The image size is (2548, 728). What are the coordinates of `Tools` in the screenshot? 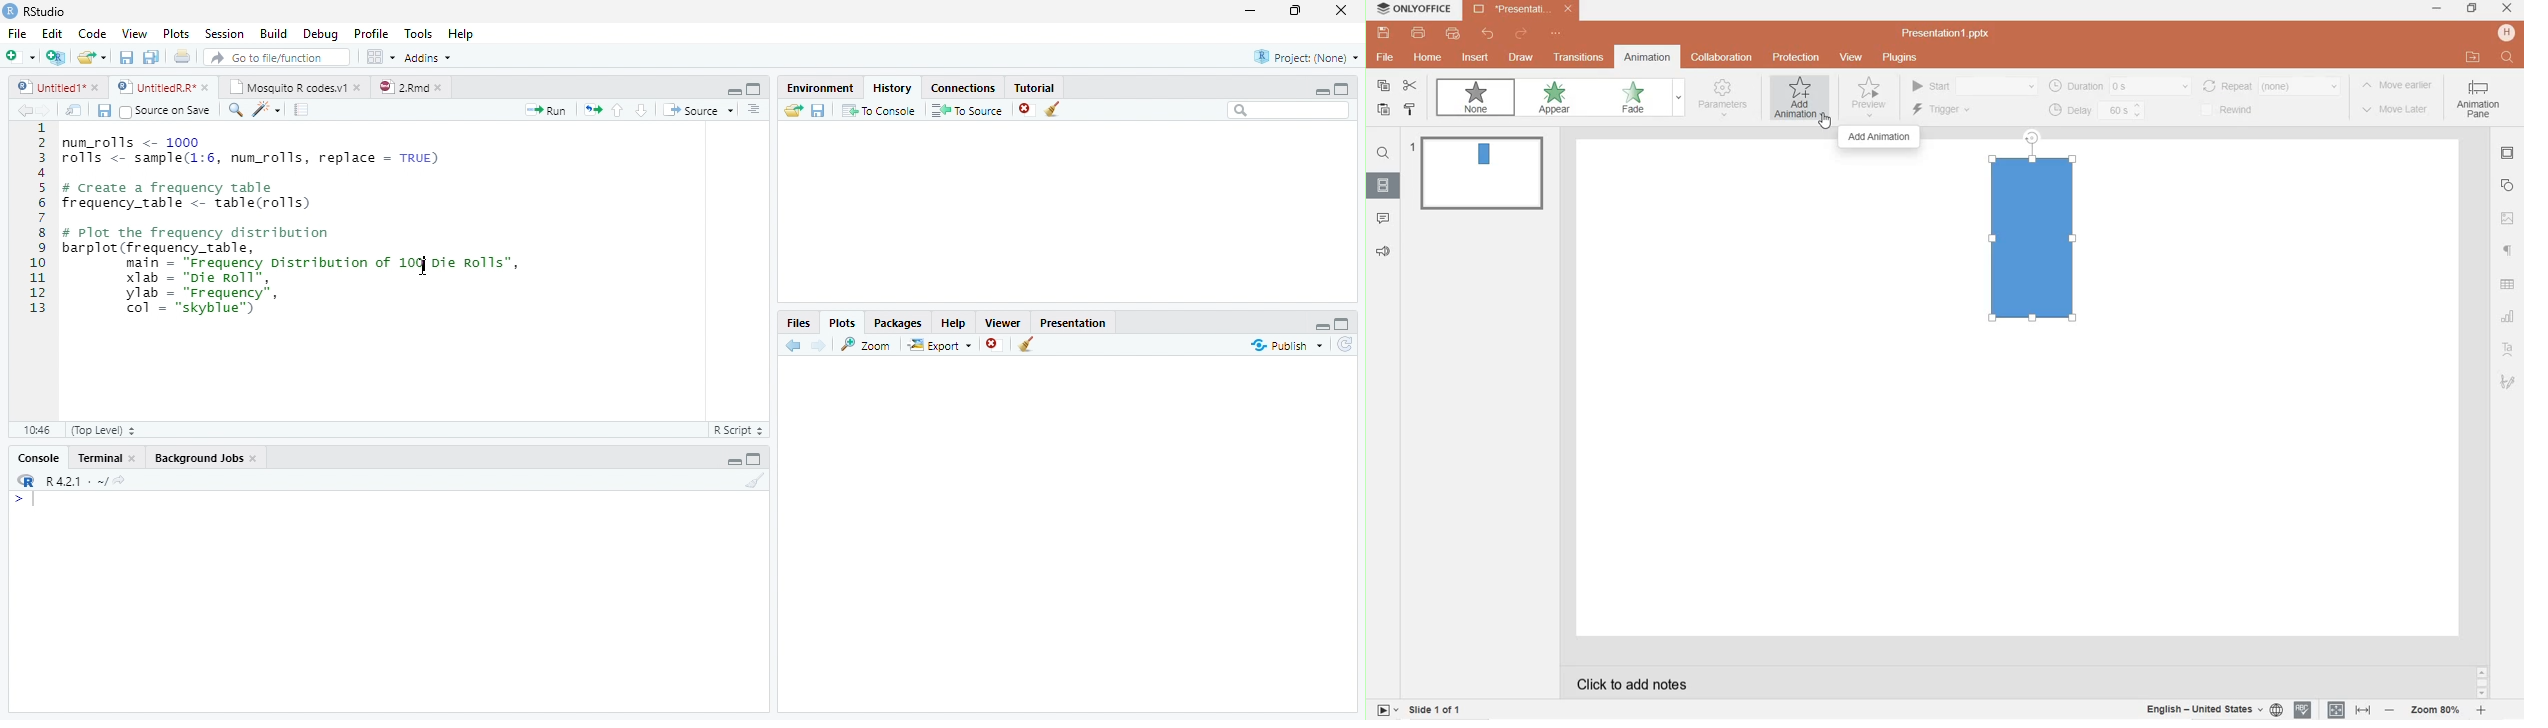 It's located at (420, 33).